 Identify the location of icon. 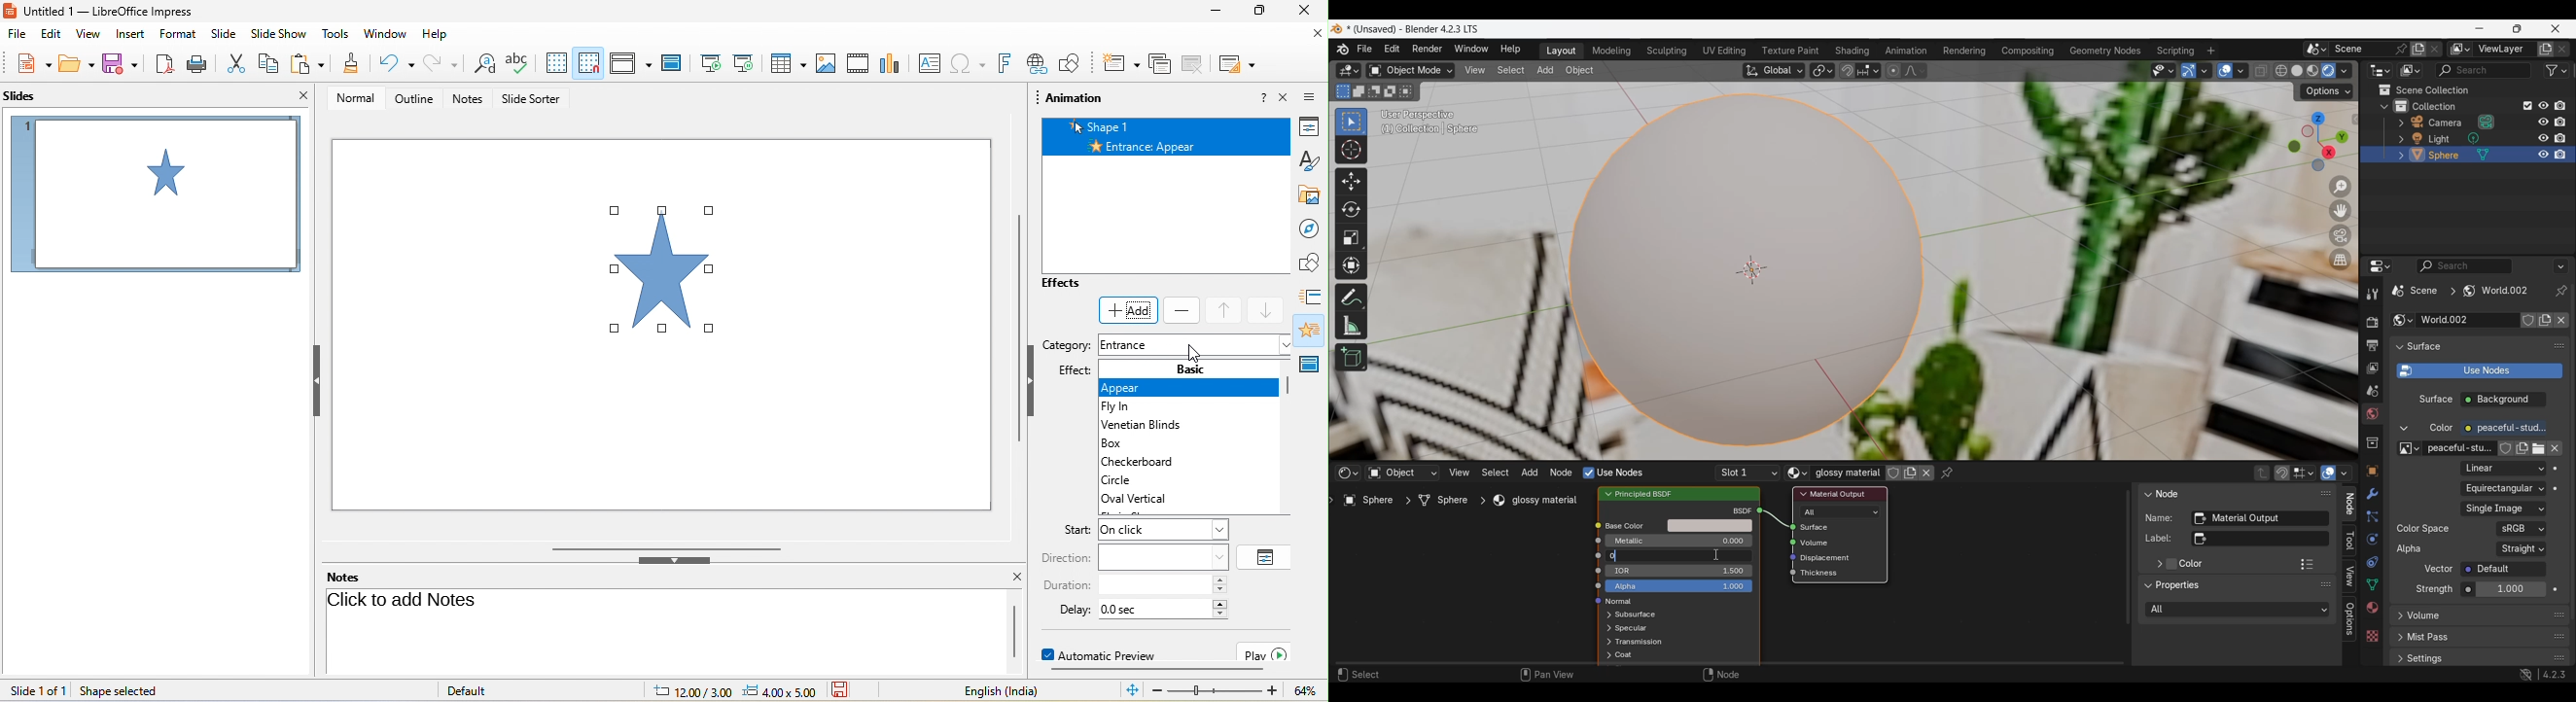
(1594, 603).